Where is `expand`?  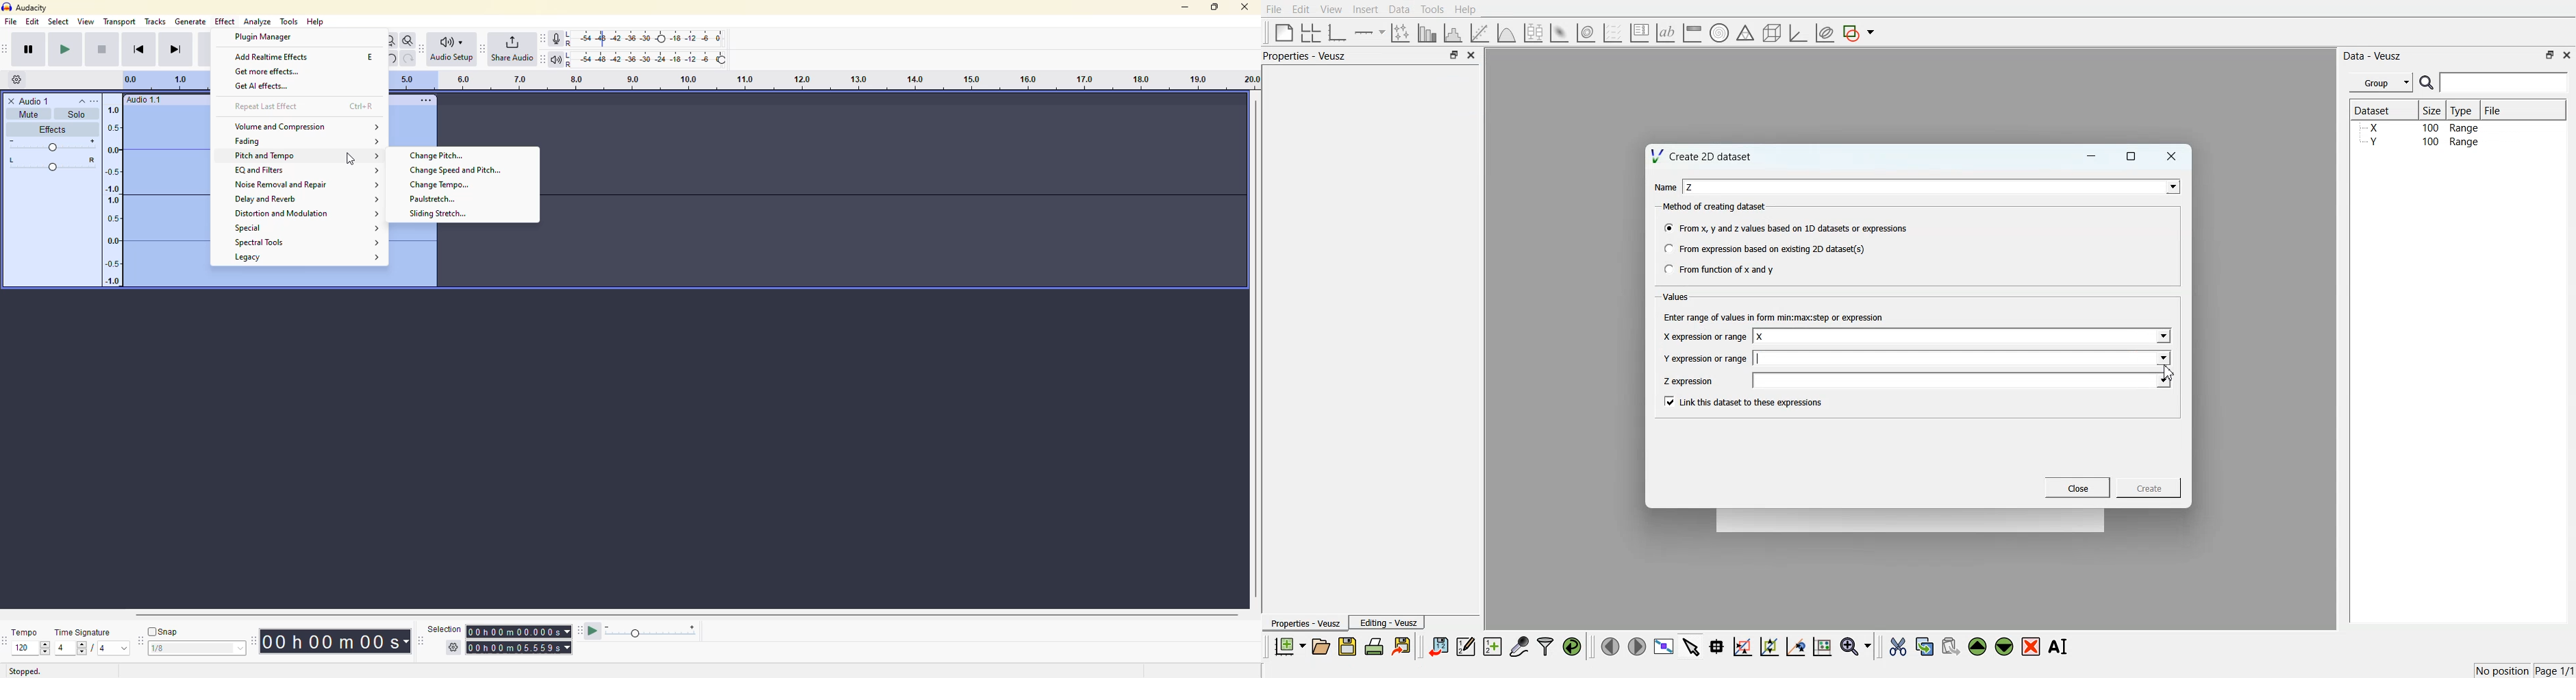
expand is located at coordinates (378, 258).